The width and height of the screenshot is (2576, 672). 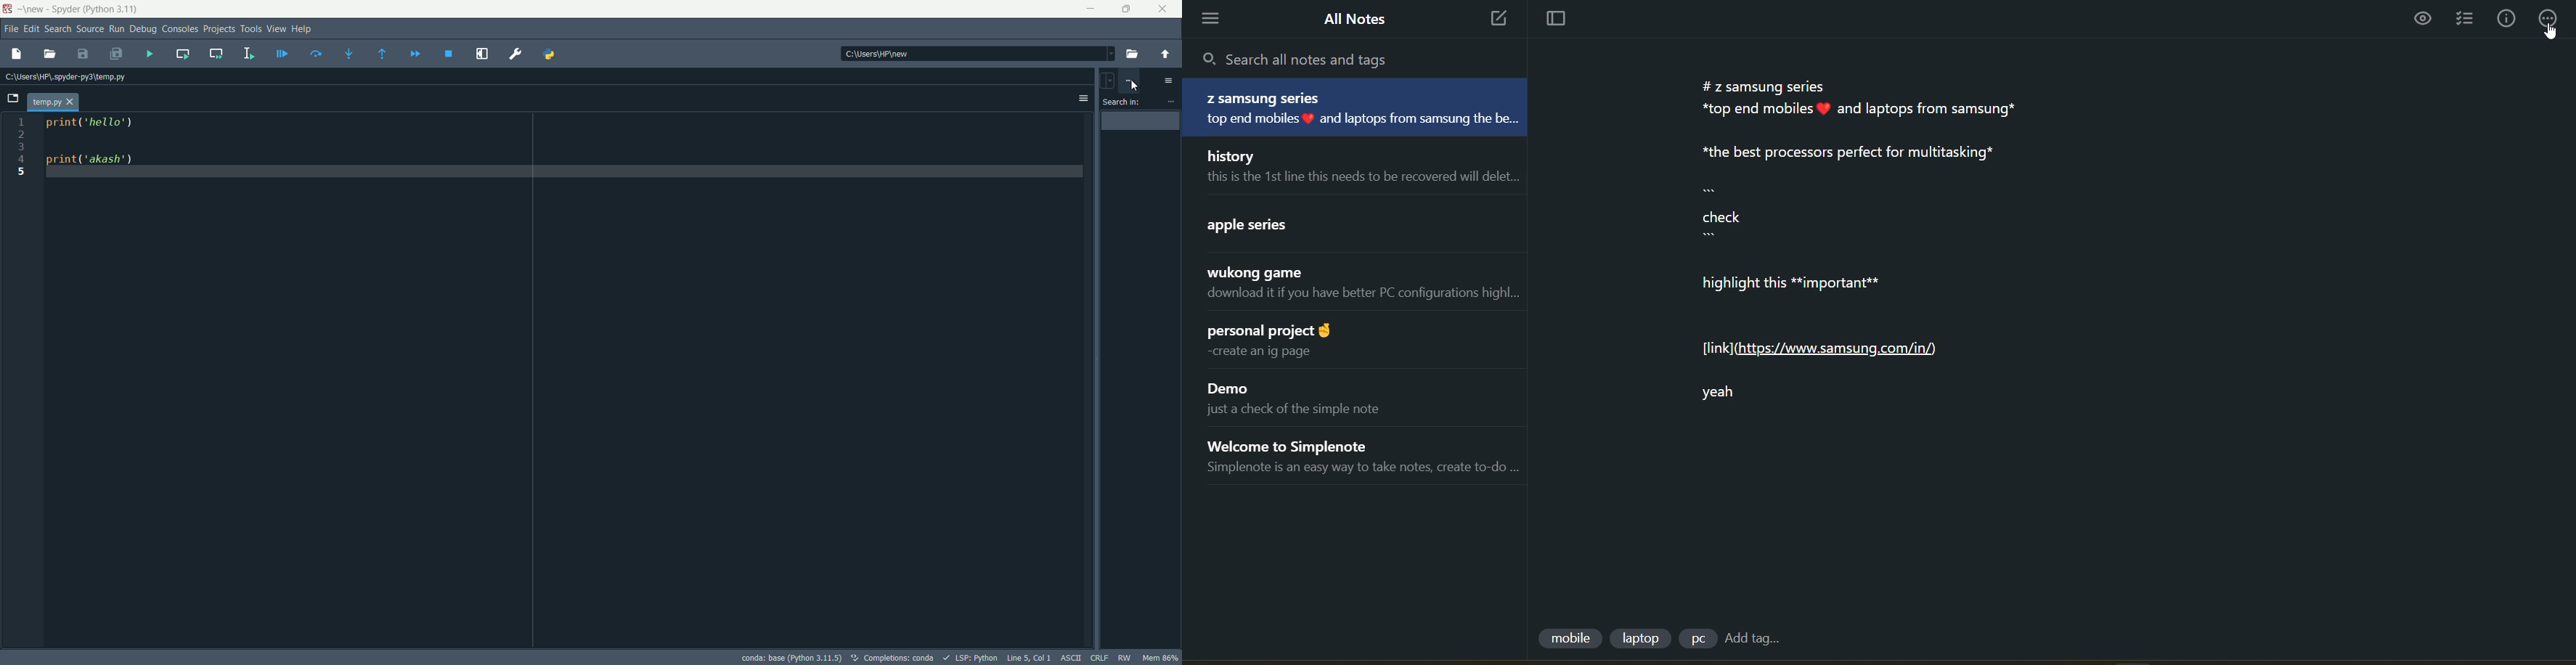 What do you see at coordinates (1361, 108) in the screenshot?
I see `note title and preview` at bounding box center [1361, 108].